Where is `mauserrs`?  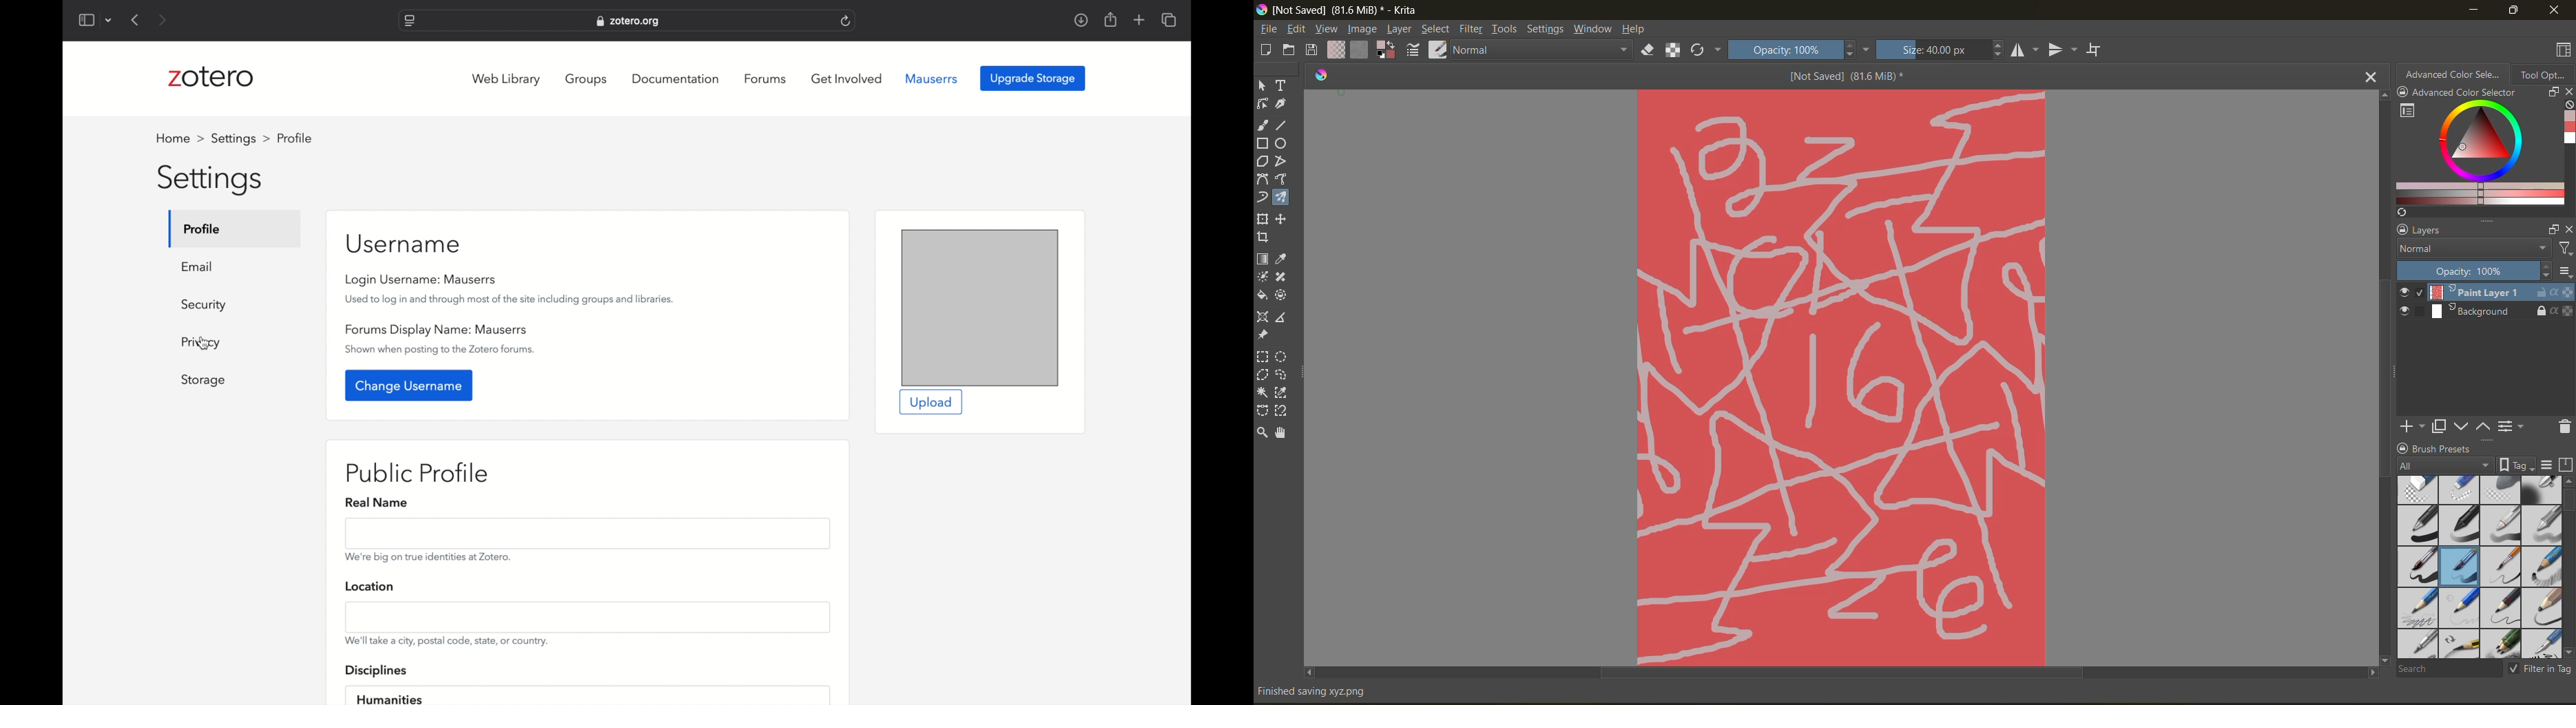 mauserrs is located at coordinates (934, 79).